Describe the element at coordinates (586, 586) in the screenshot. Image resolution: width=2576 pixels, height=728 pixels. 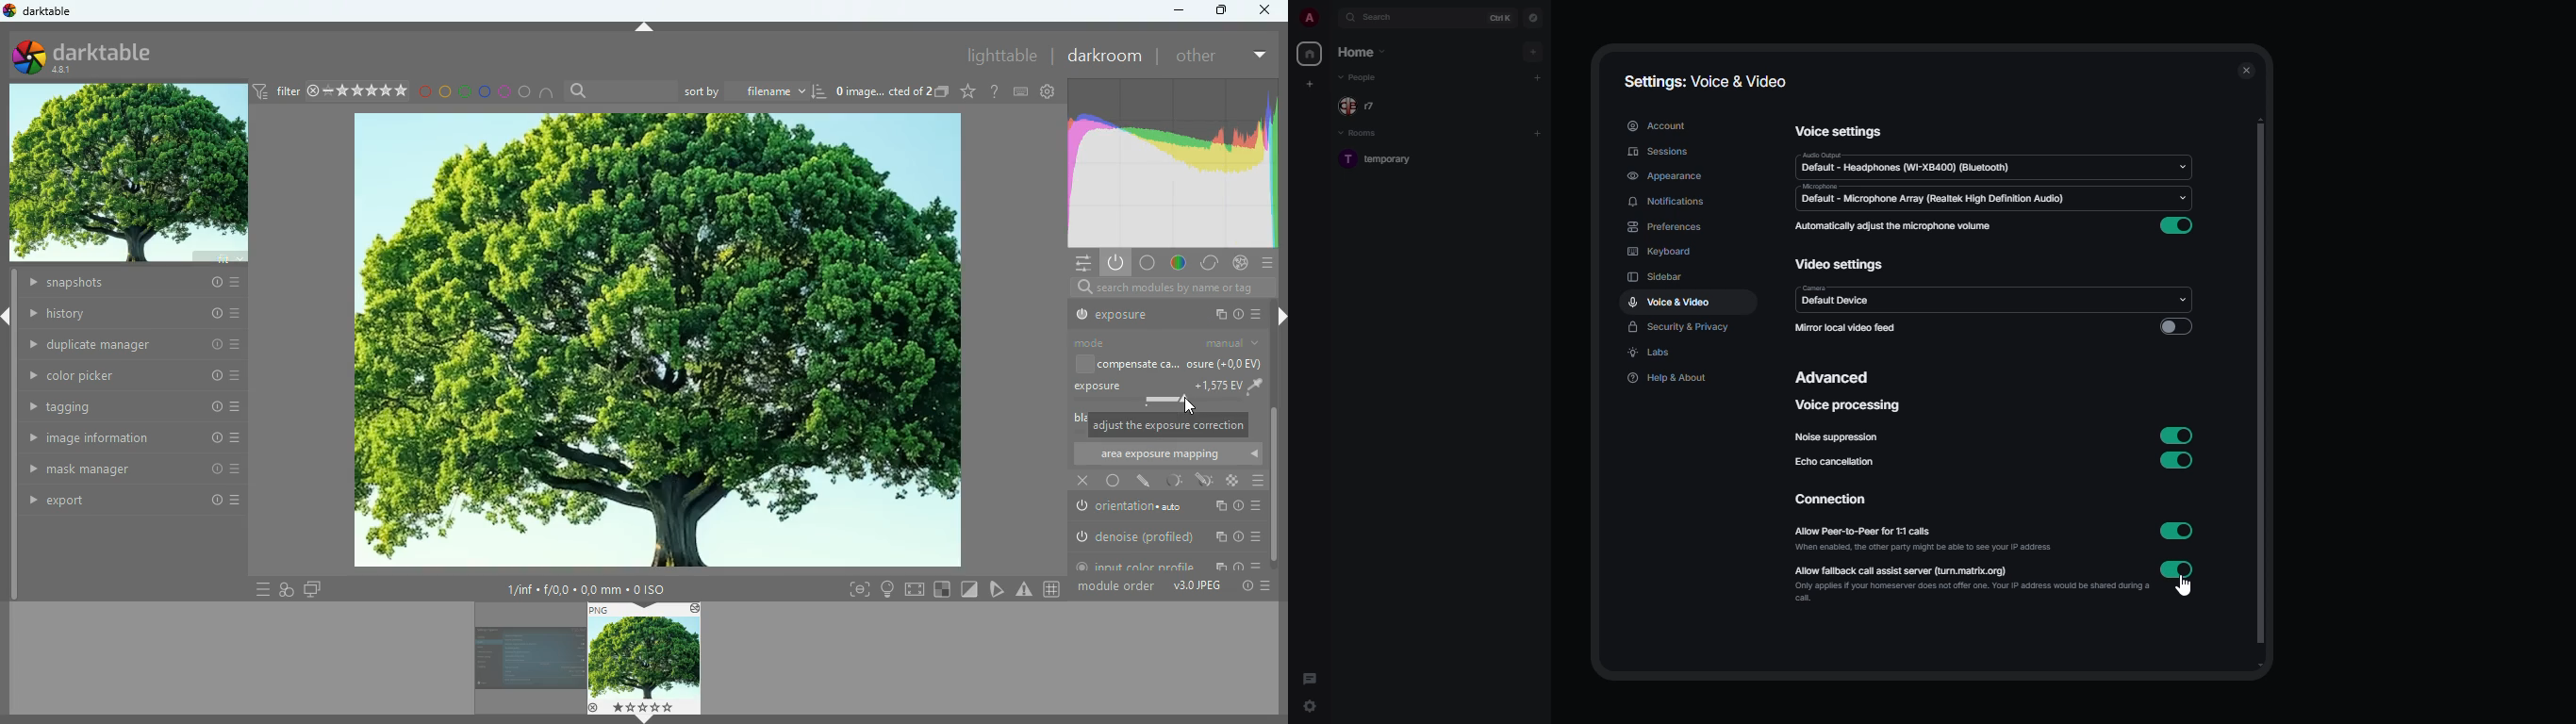
I see `image information` at that location.